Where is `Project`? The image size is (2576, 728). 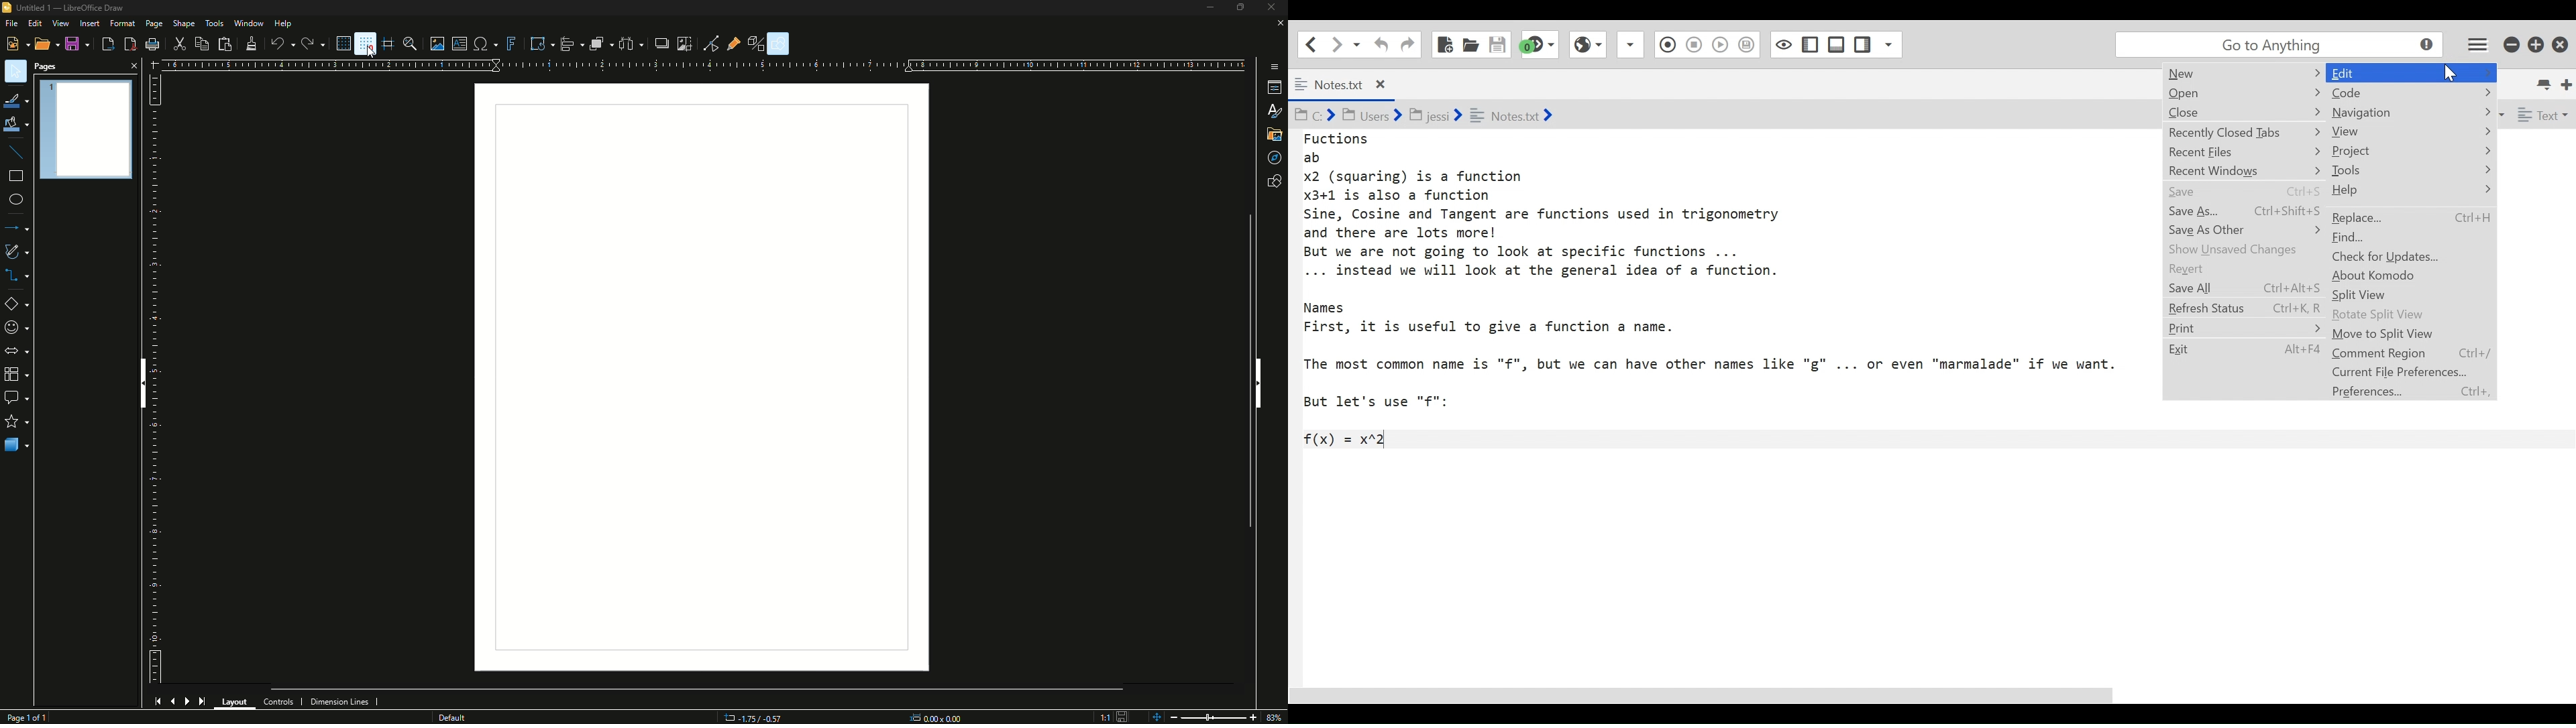 Project is located at coordinates (2360, 149).